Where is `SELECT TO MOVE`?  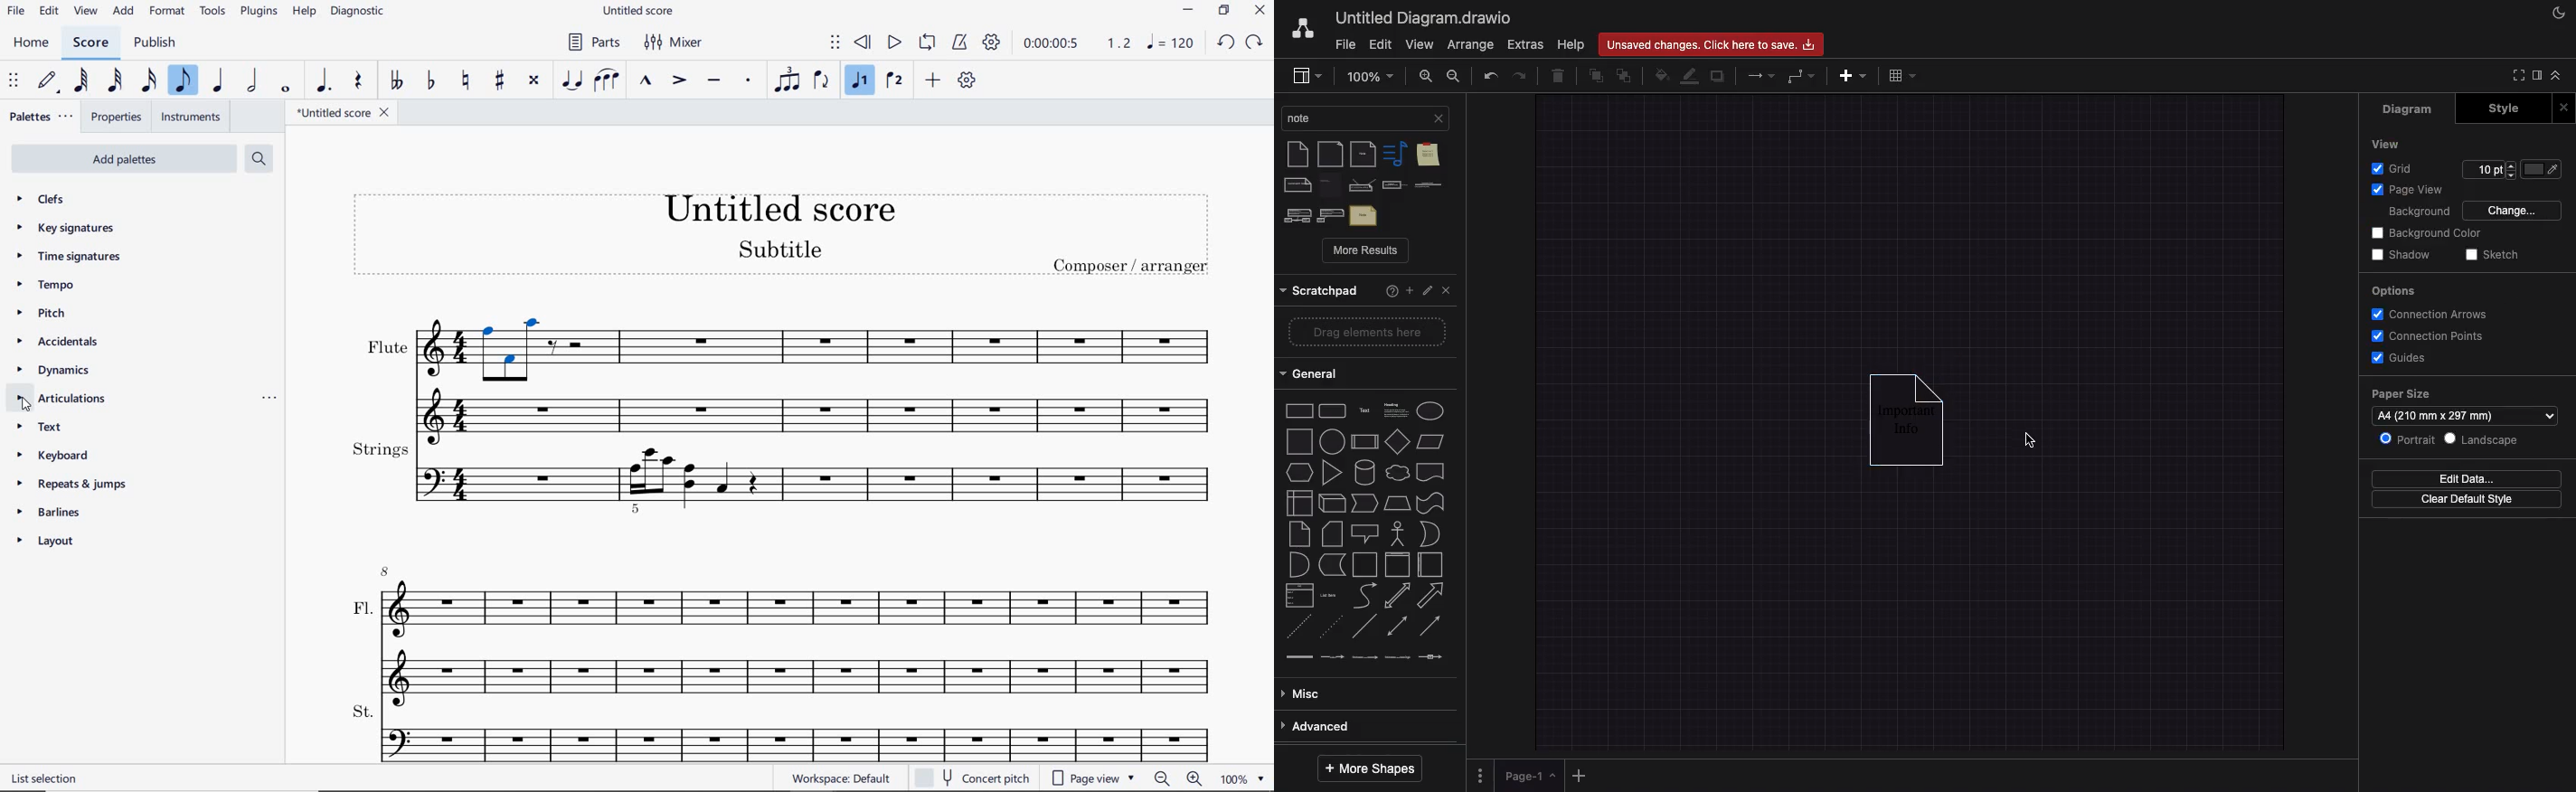 SELECT TO MOVE is located at coordinates (14, 81).